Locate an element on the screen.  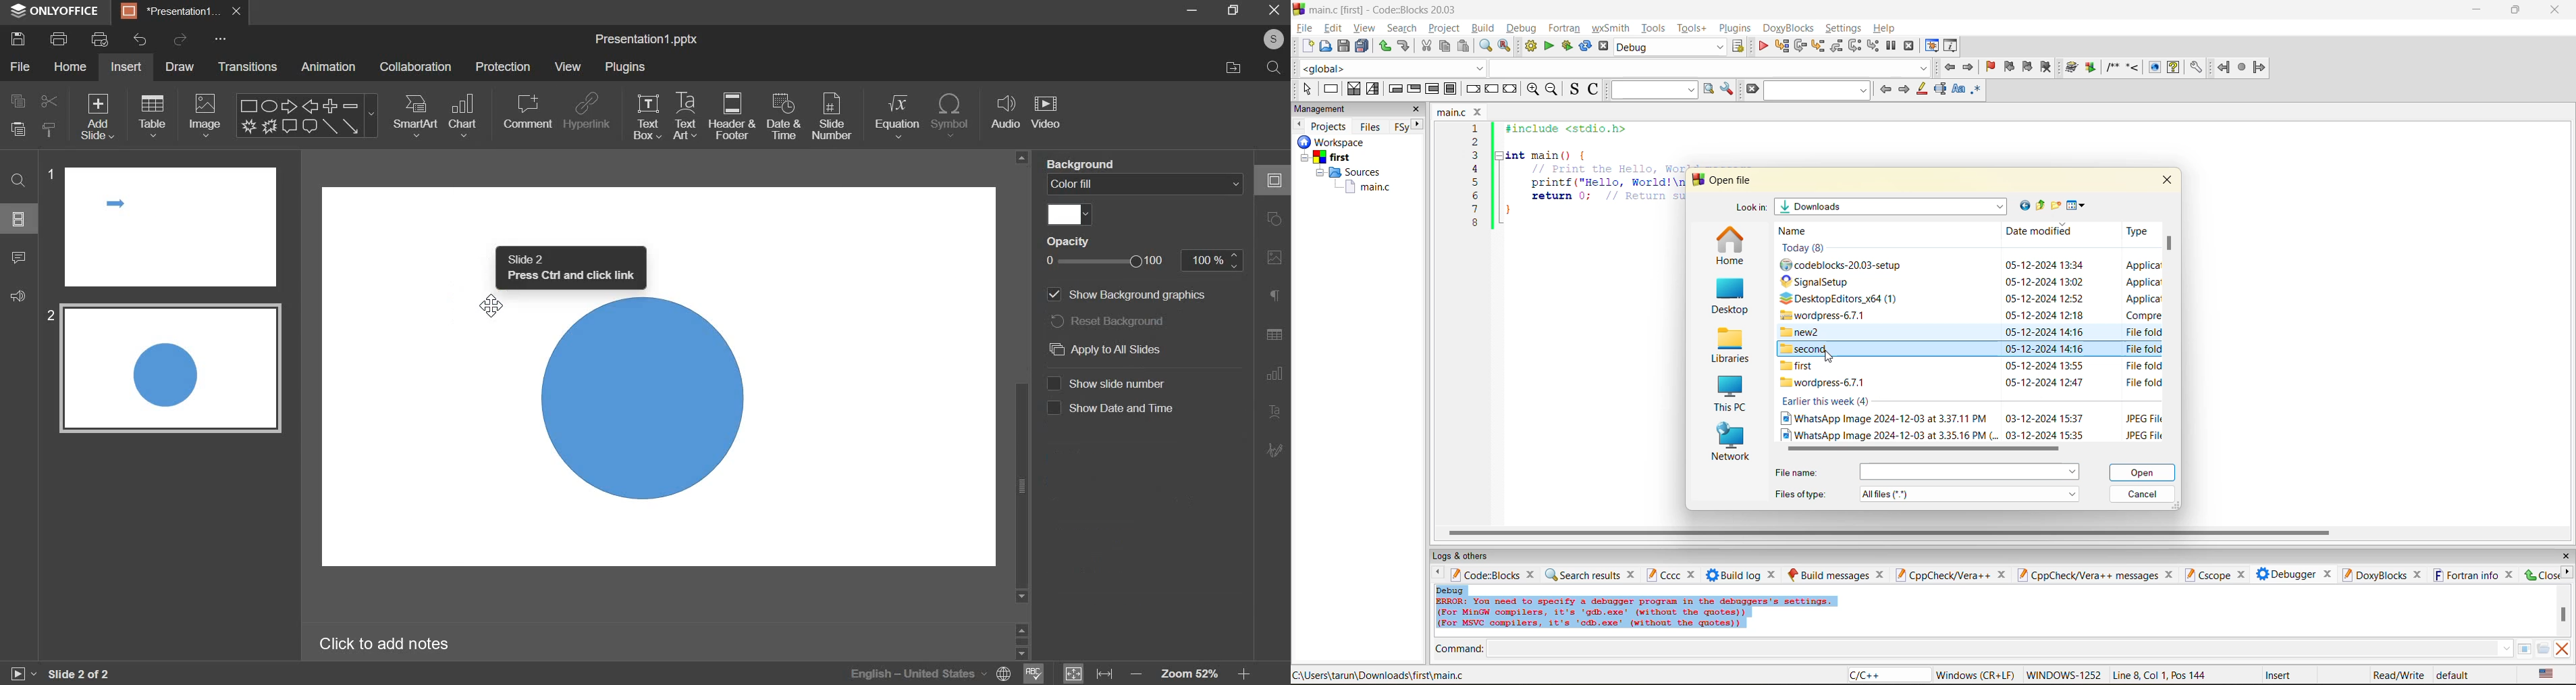
color fill is located at coordinates (1145, 184).